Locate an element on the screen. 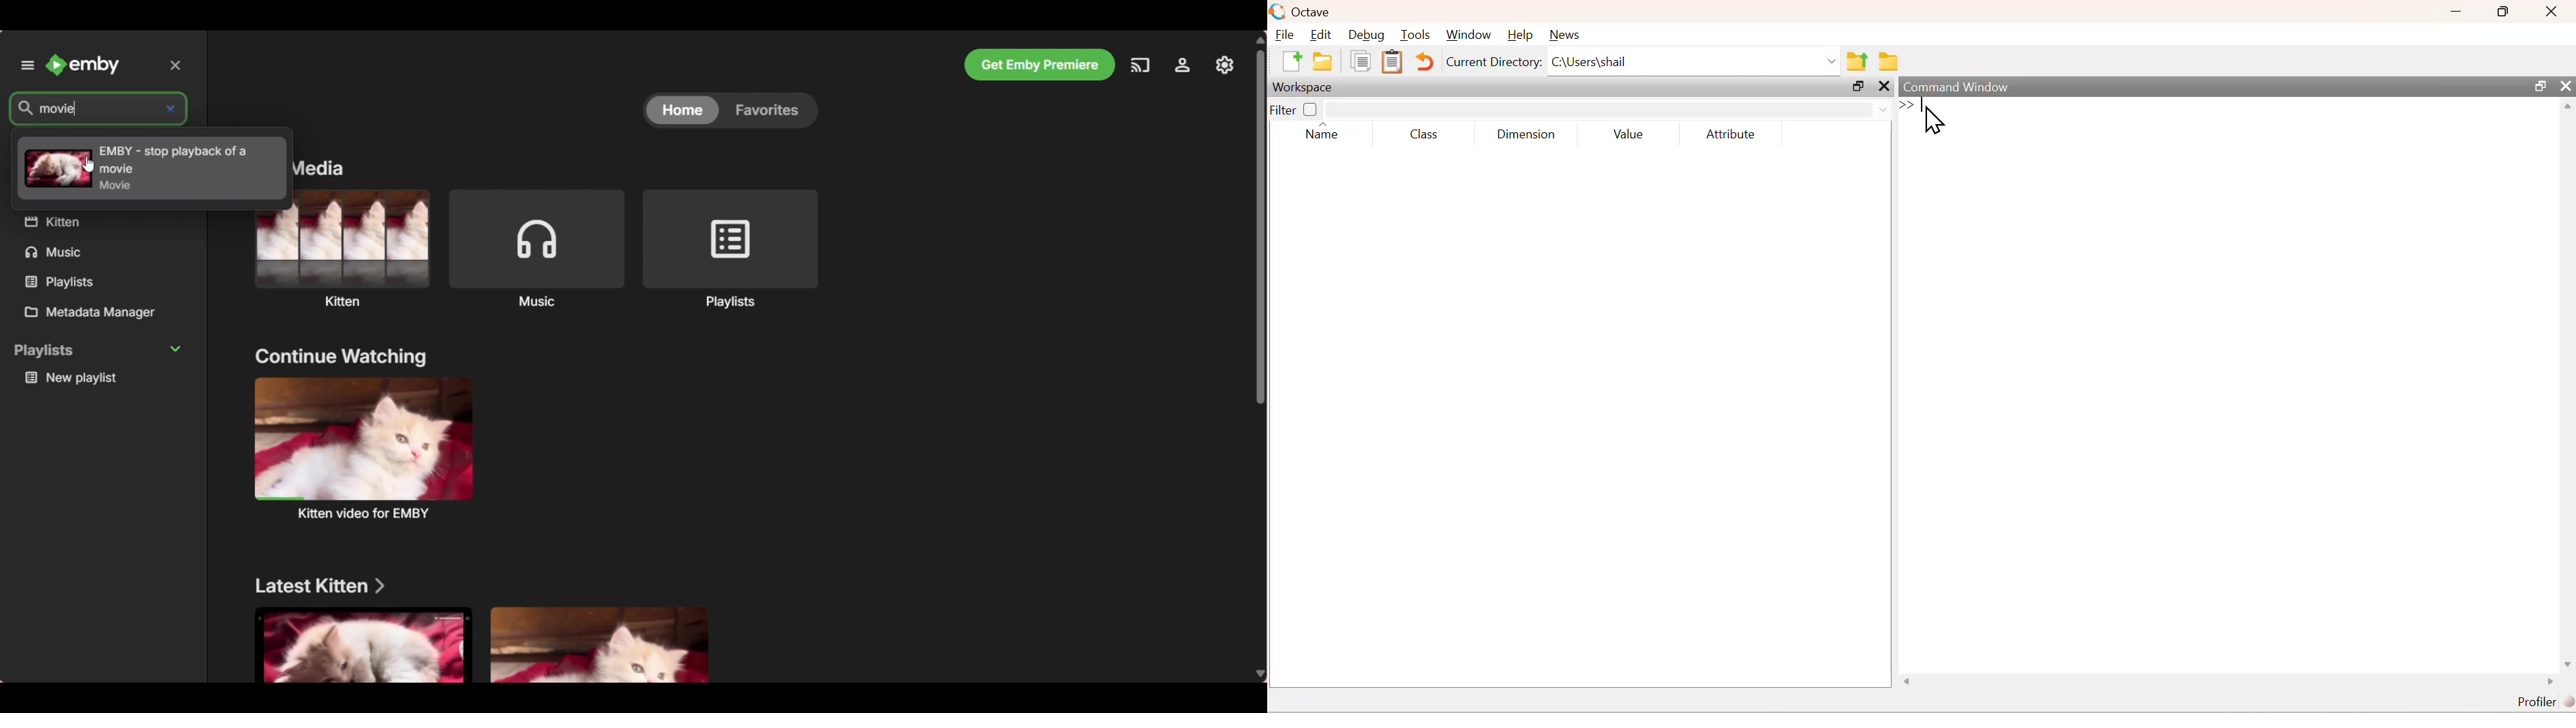 This screenshot has width=2576, height=728. movie is located at coordinates (84, 108).